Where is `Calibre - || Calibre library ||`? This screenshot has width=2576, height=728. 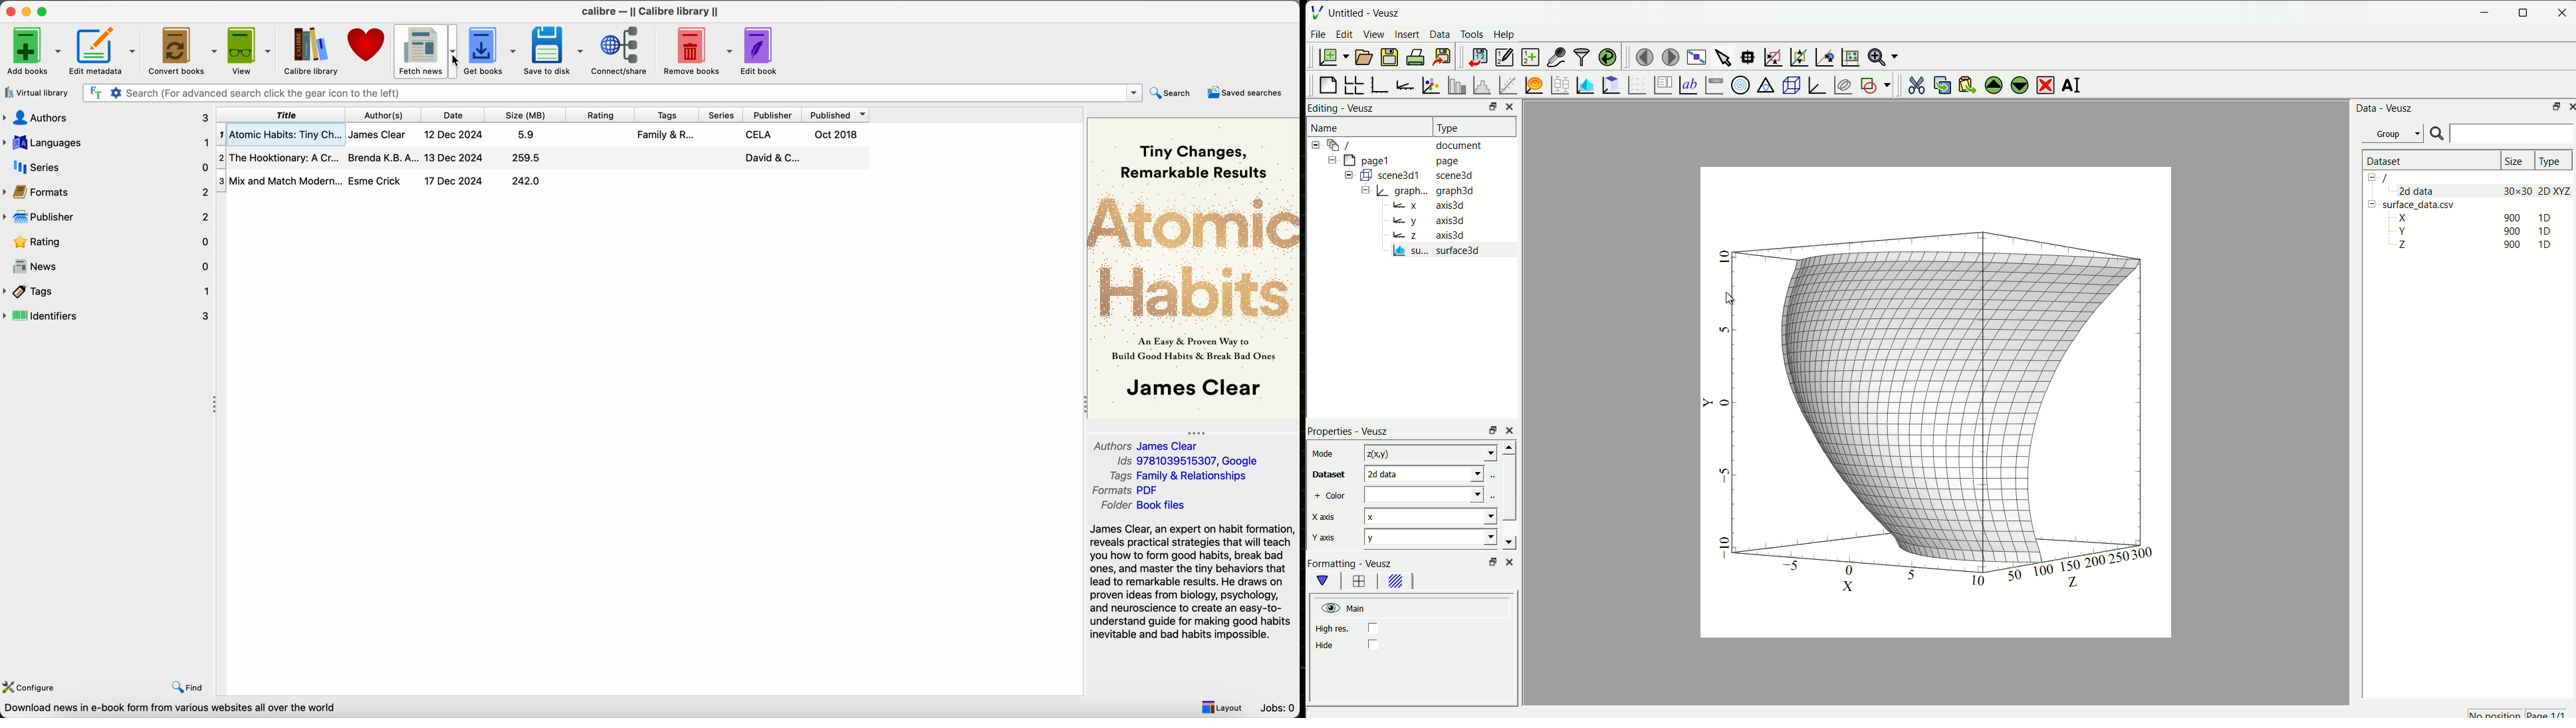 Calibre - || Calibre library || is located at coordinates (652, 11).